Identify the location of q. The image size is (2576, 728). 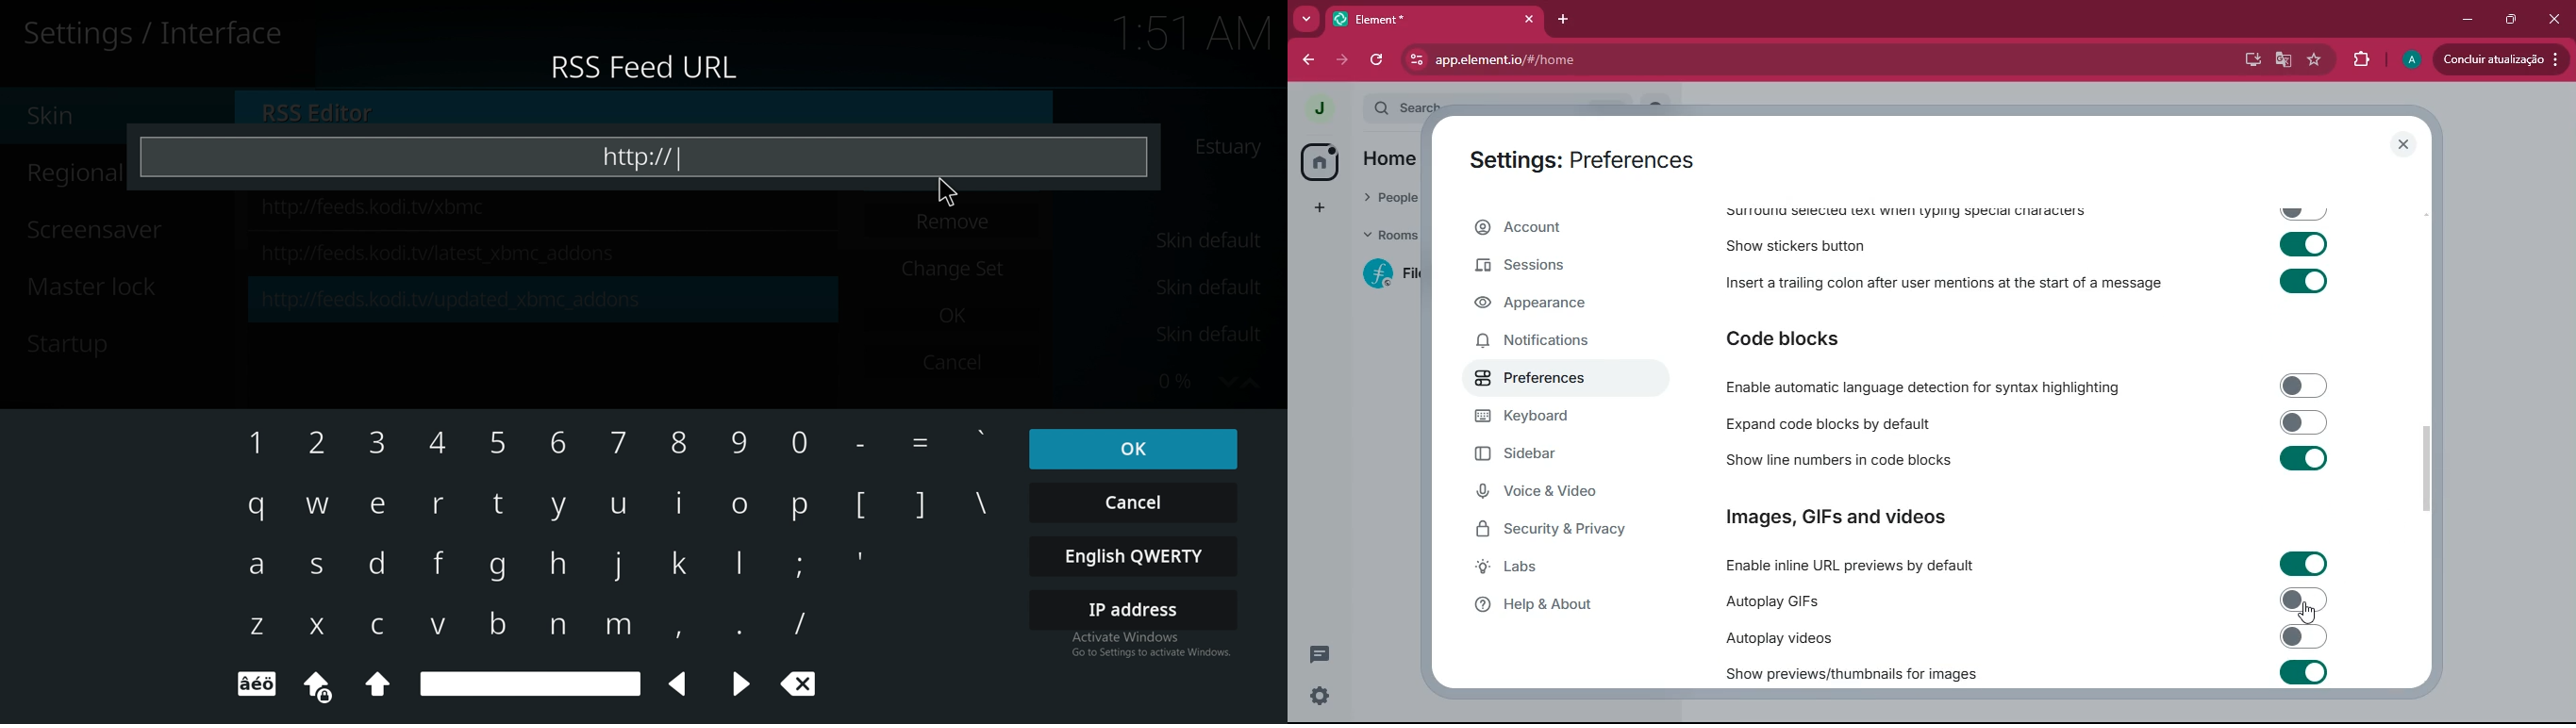
(260, 506).